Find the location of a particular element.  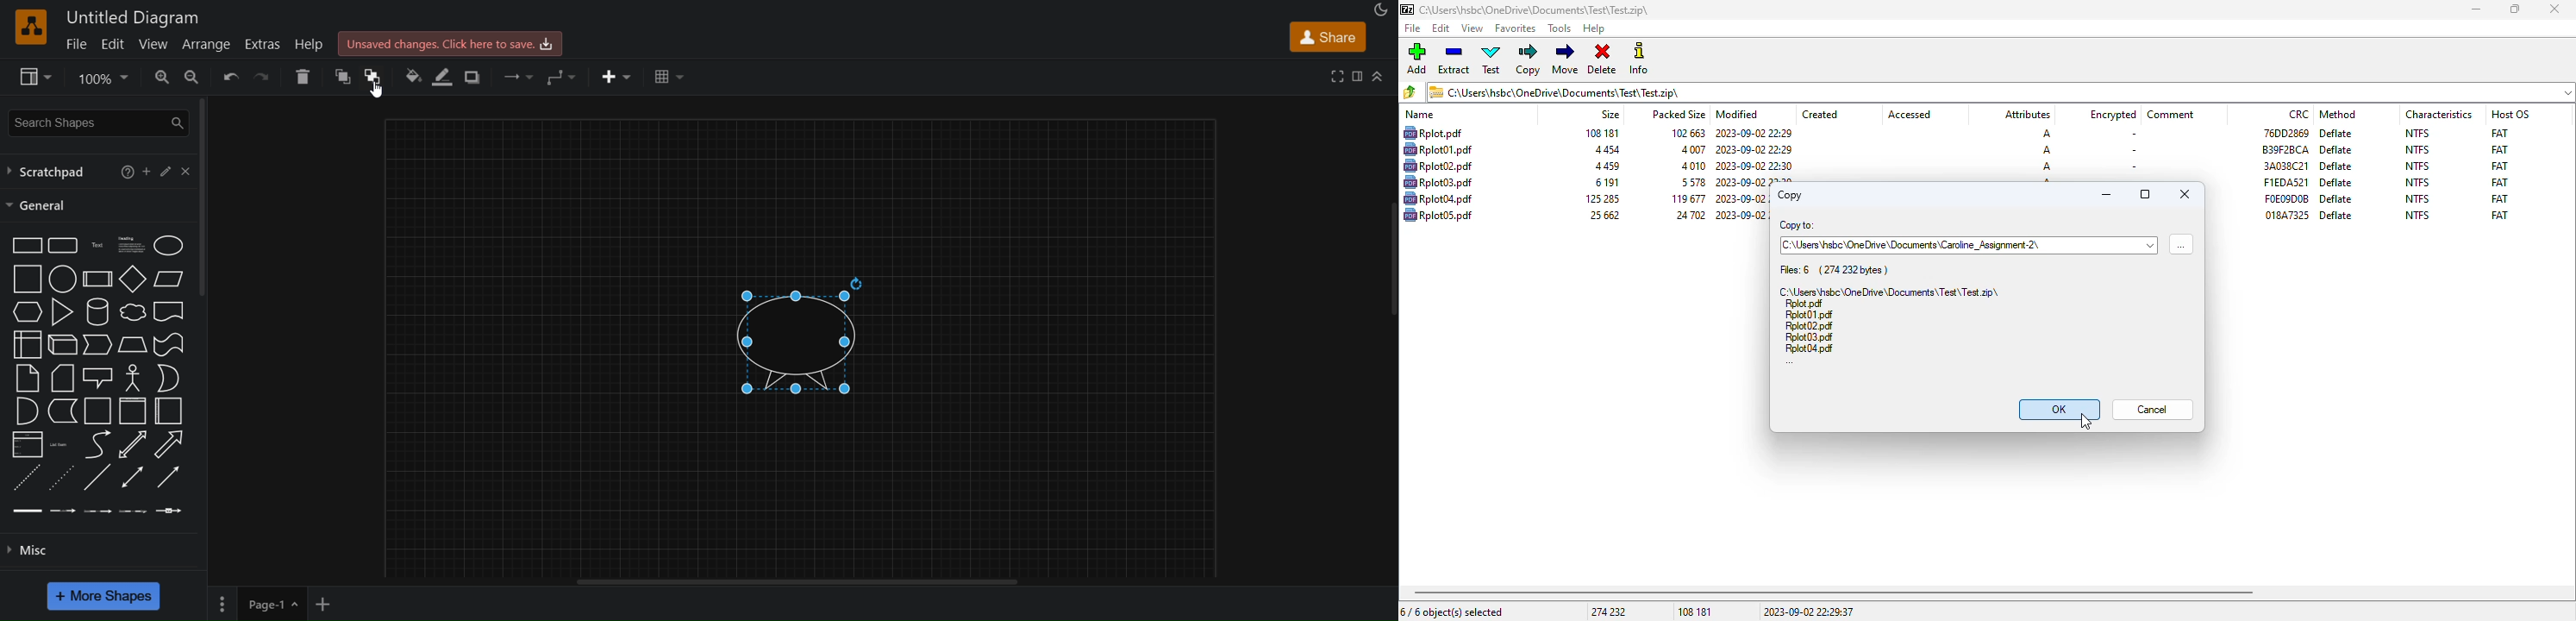

redo is located at coordinates (265, 77).